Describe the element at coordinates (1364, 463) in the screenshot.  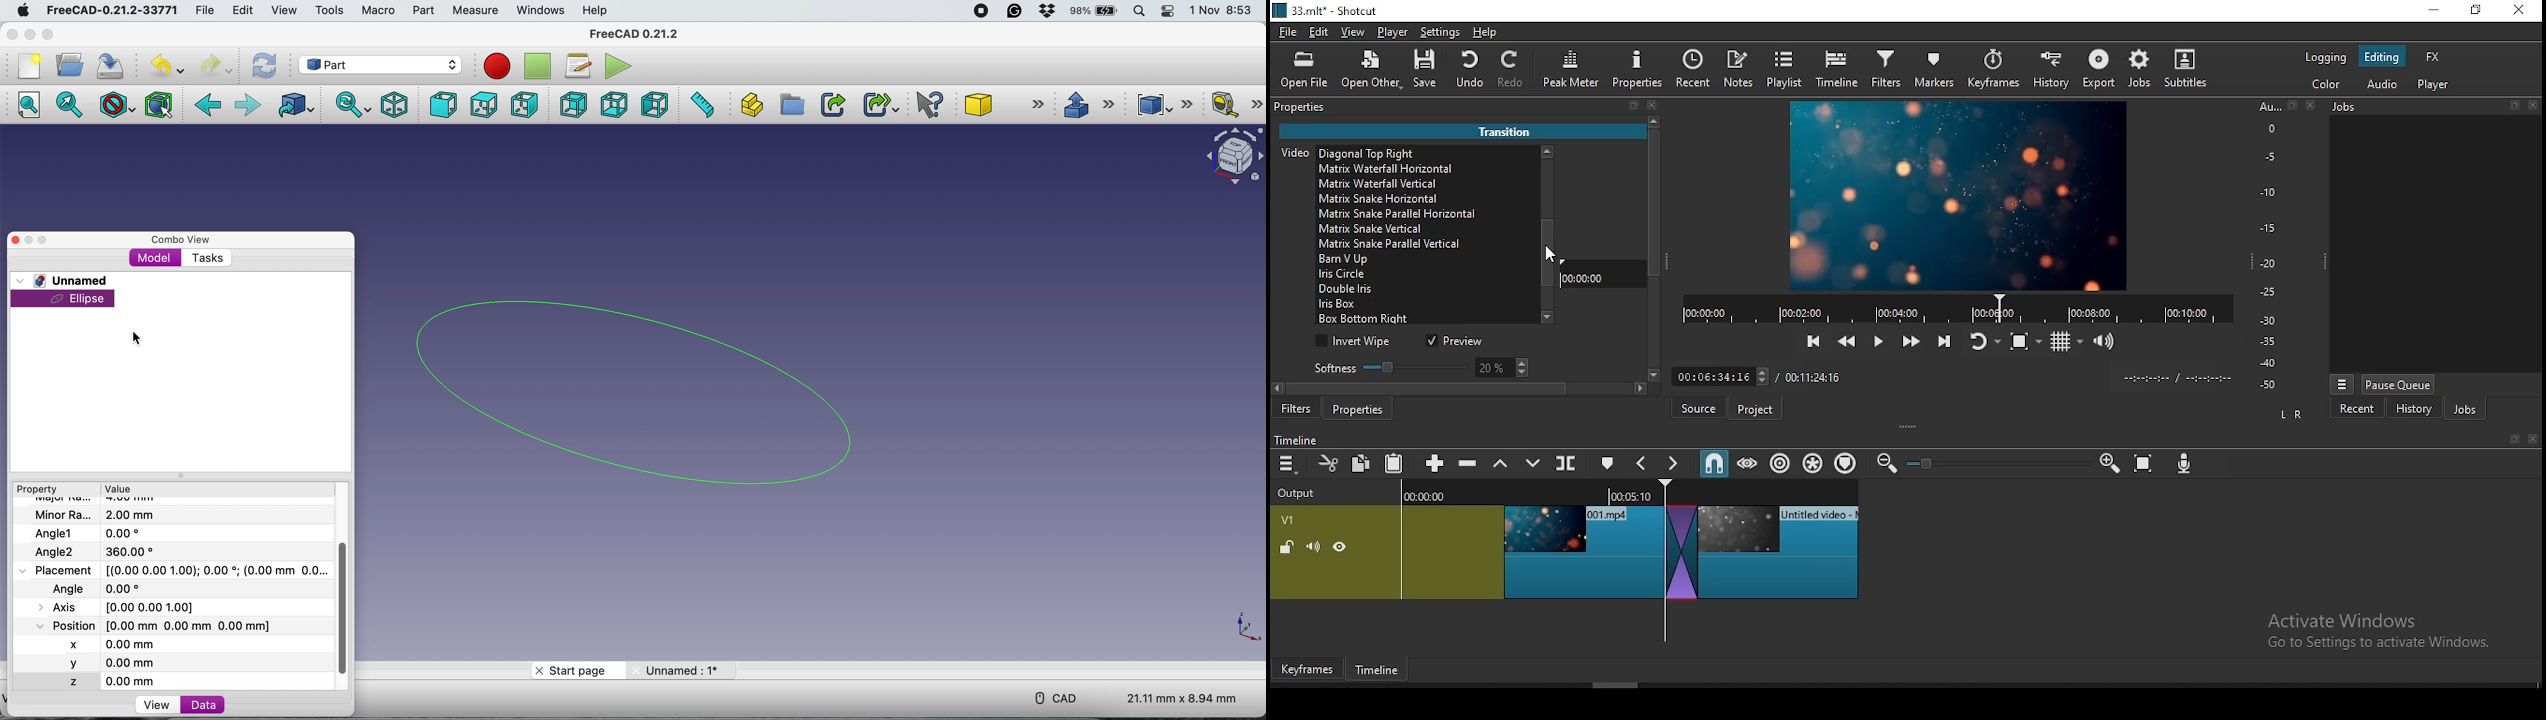
I see `copy` at that location.